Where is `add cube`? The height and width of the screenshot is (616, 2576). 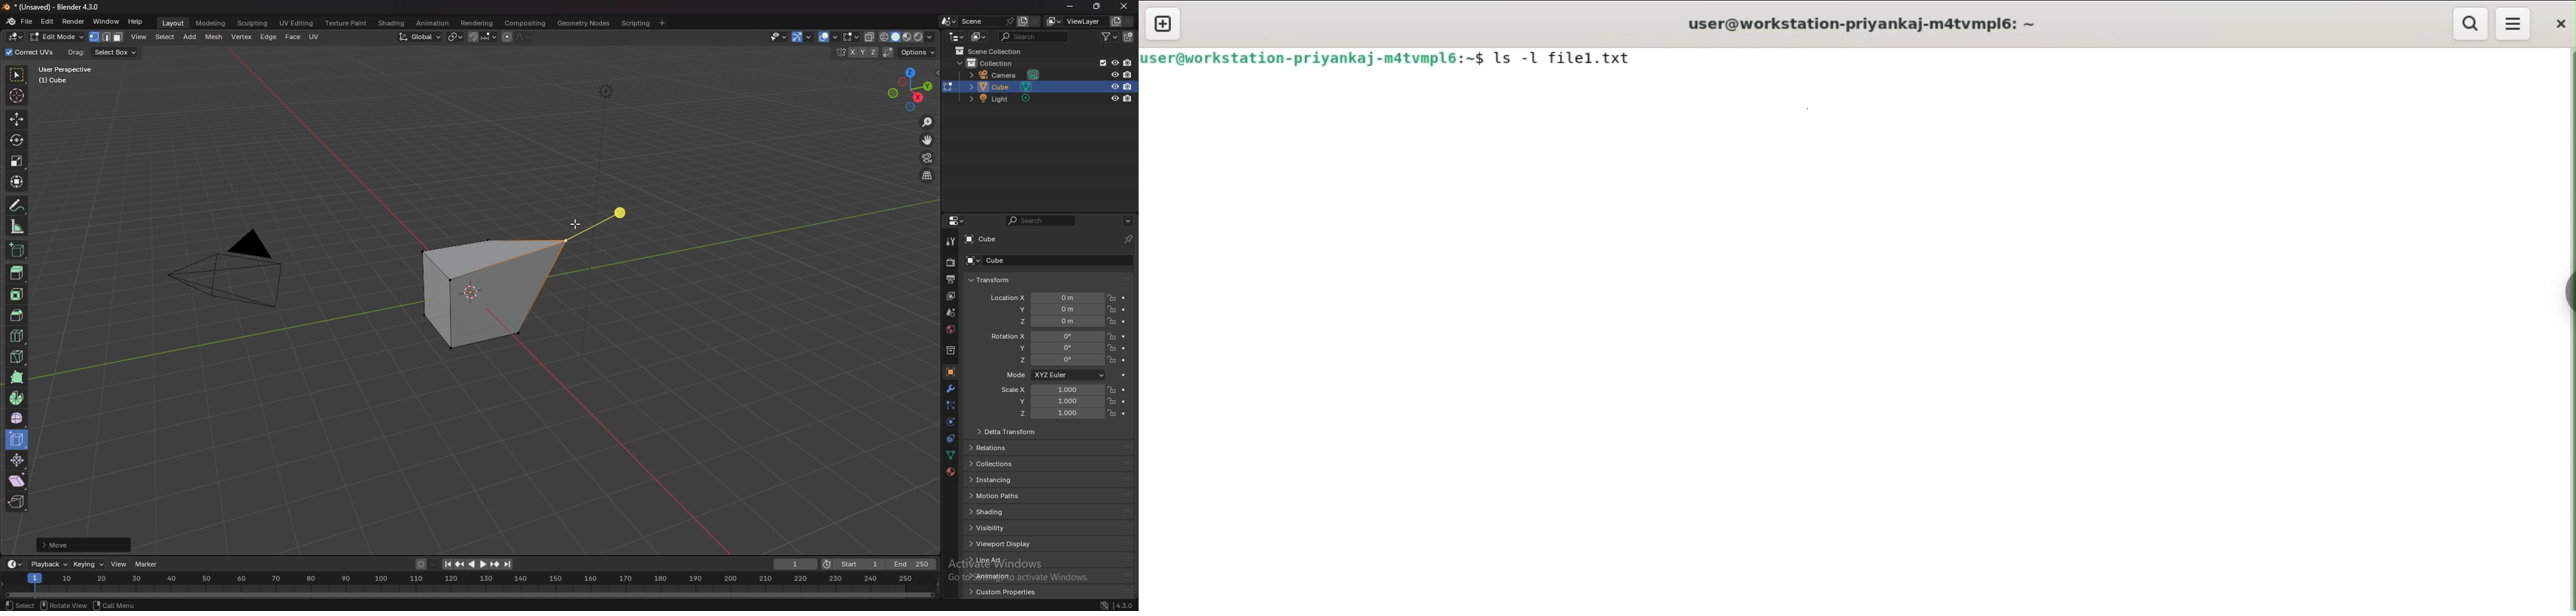
add cube is located at coordinates (16, 250).